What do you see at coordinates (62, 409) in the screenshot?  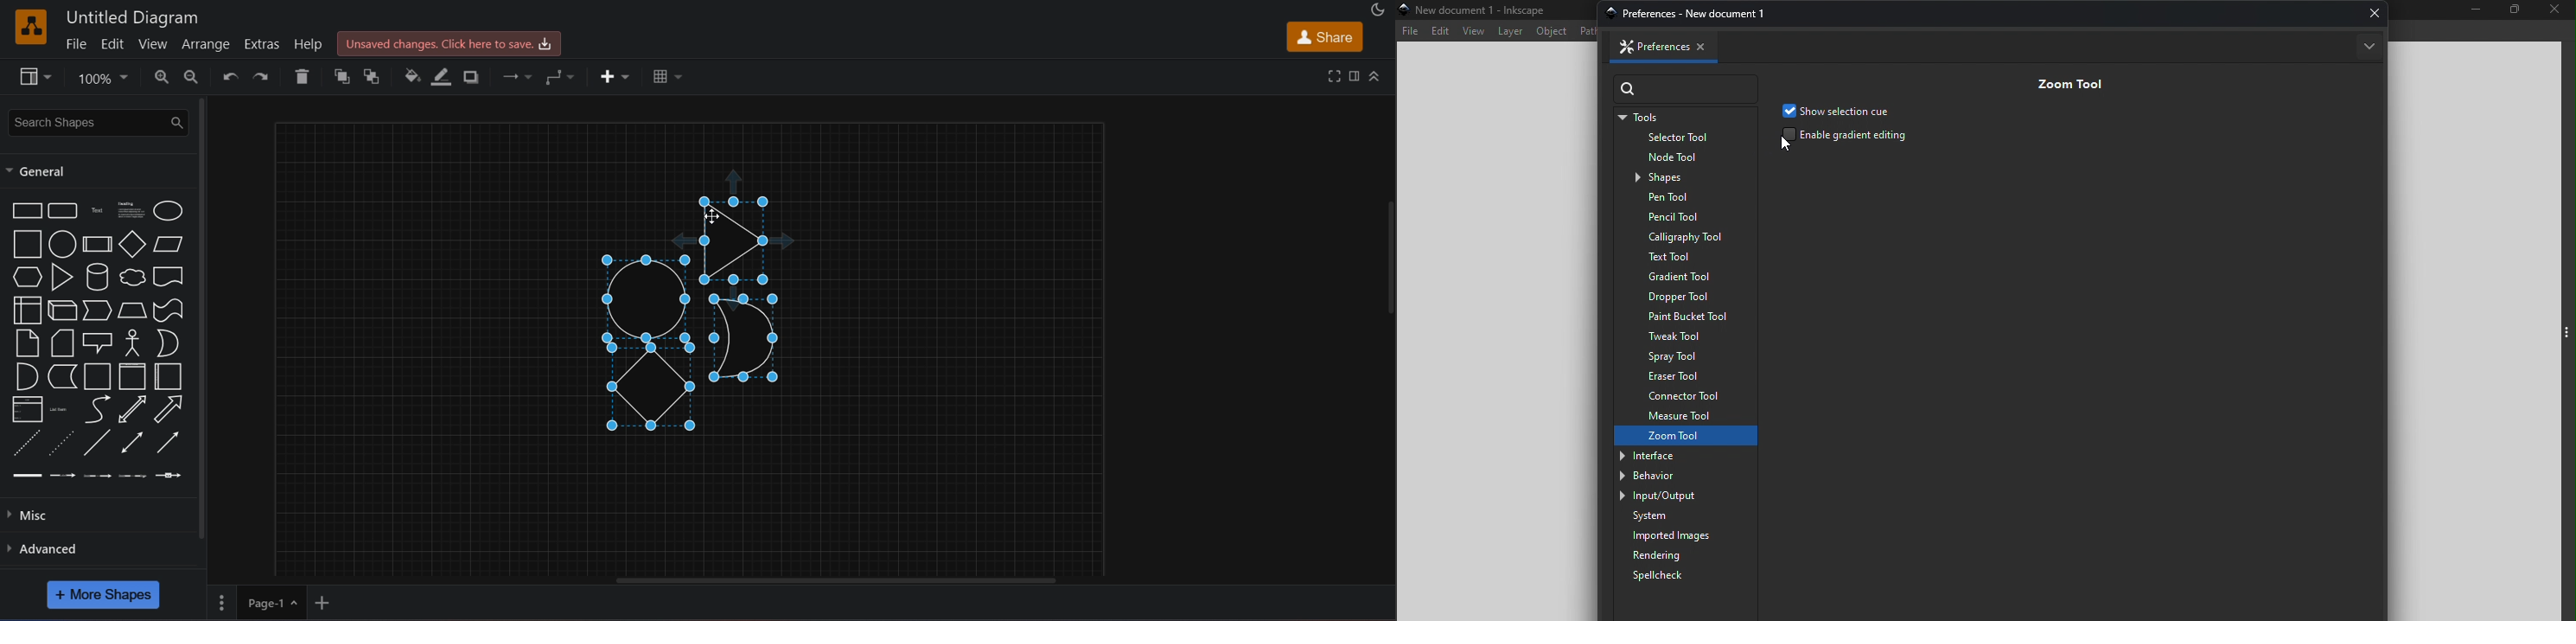 I see `list item` at bounding box center [62, 409].